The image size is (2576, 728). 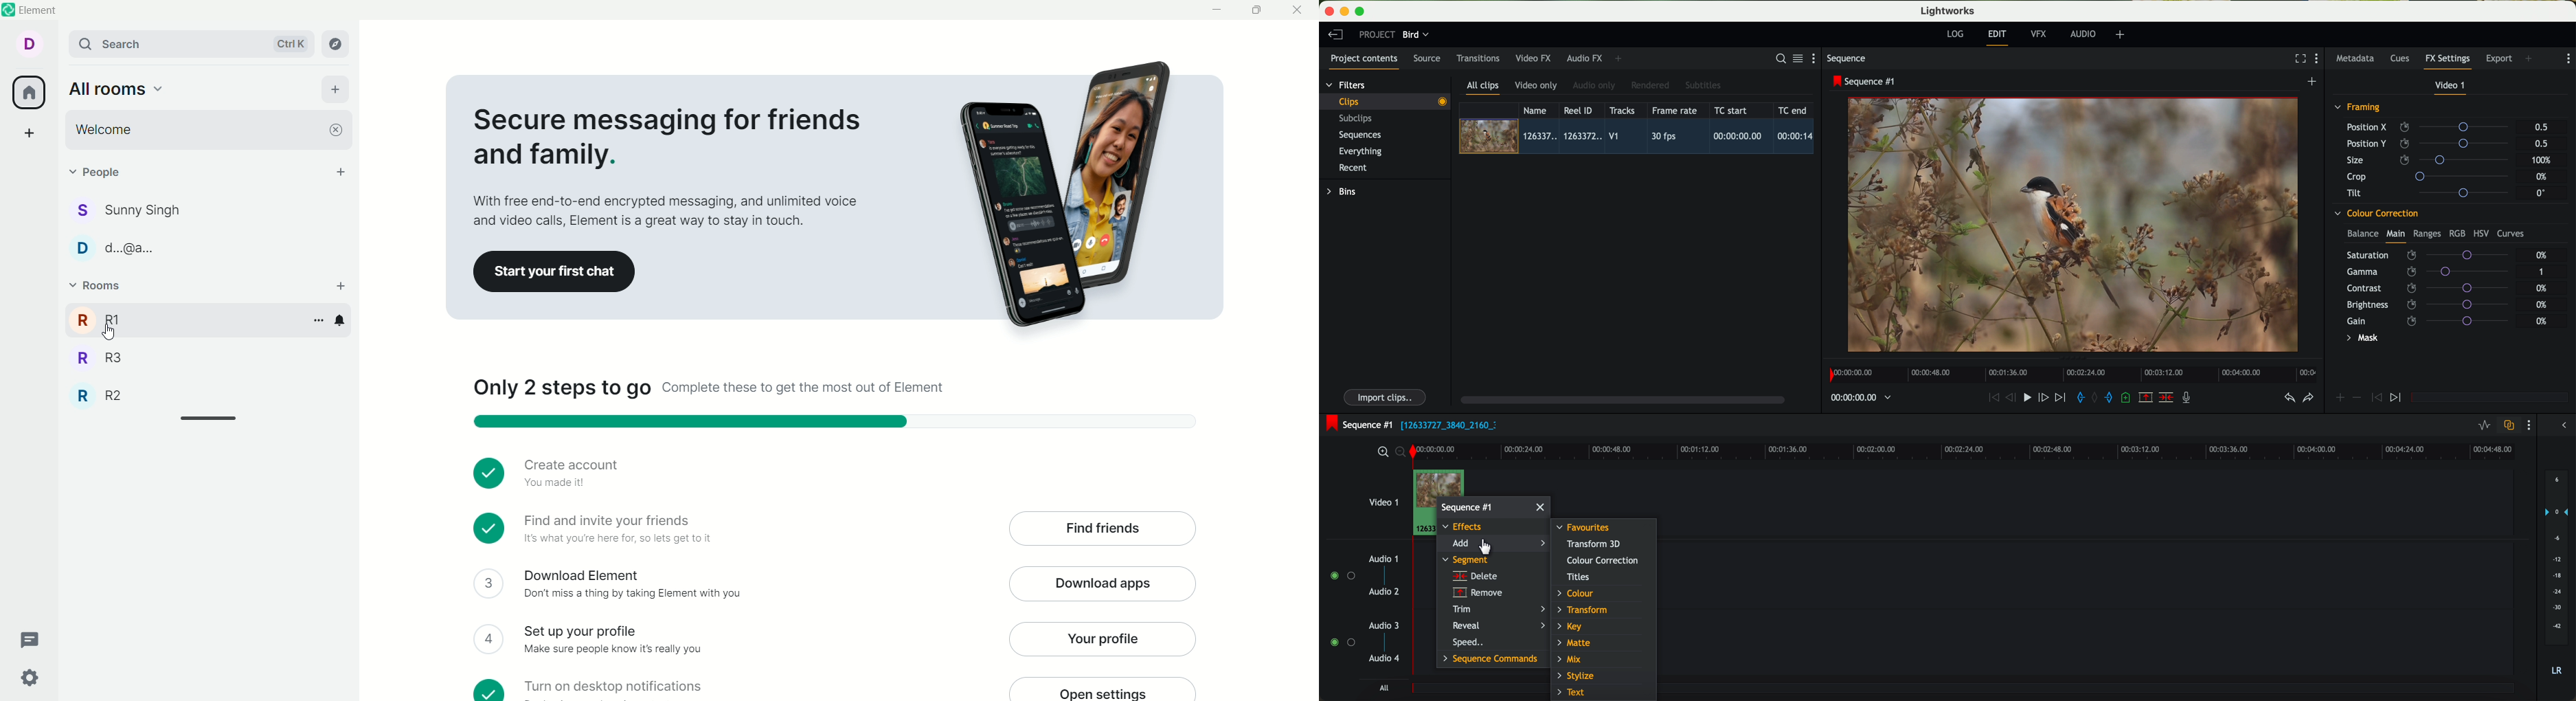 What do you see at coordinates (185, 320) in the screenshot?
I see `R1 room` at bounding box center [185, 320].